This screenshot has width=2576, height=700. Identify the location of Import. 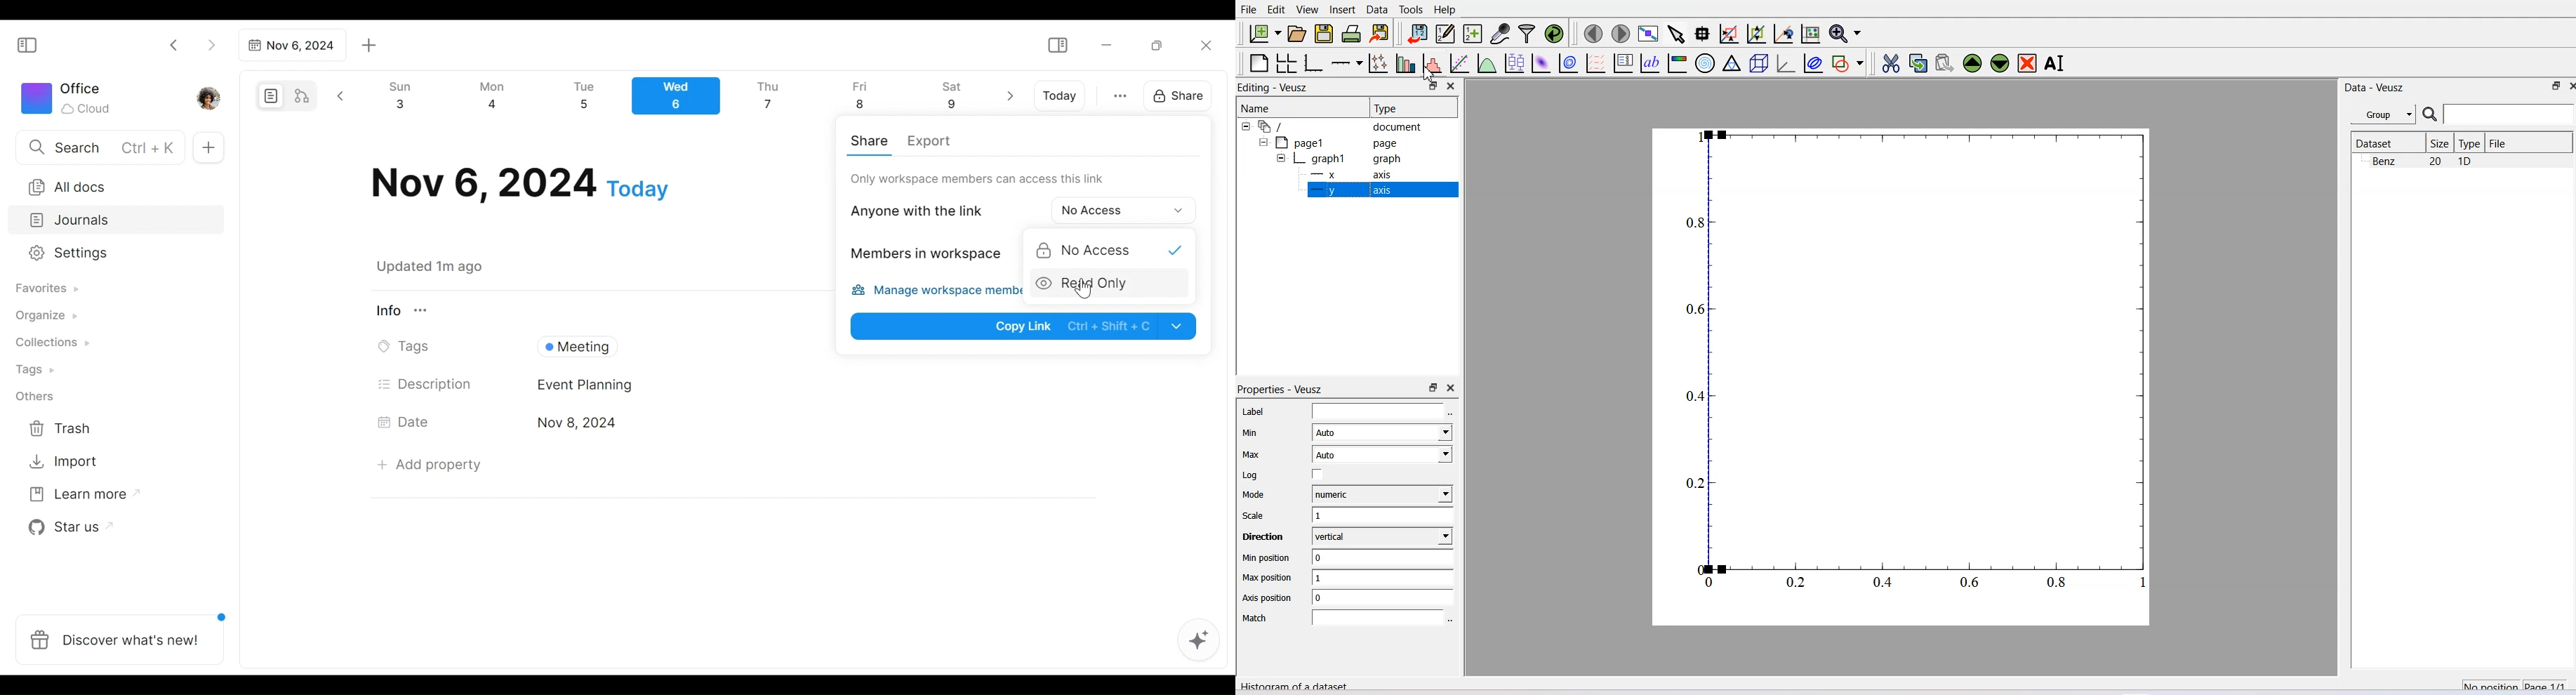
(65, 460).